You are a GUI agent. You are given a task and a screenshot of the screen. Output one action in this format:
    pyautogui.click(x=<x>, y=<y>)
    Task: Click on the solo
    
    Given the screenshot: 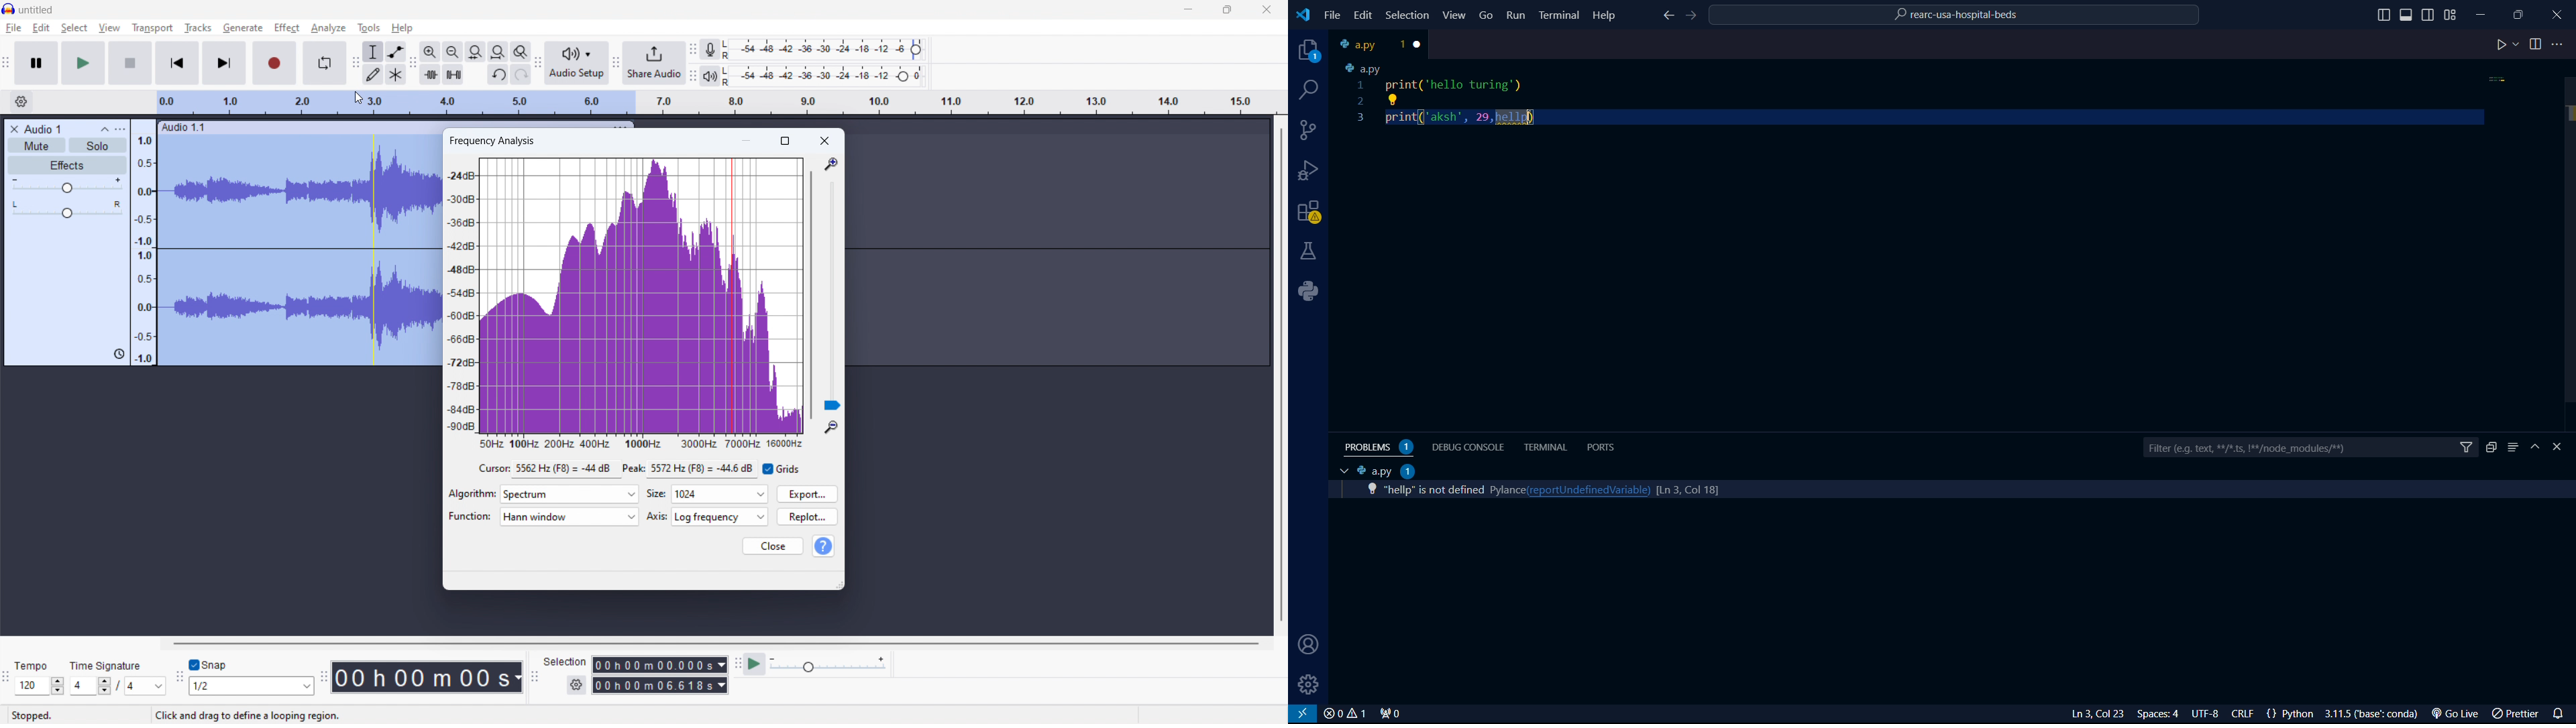 What is the action you would take?
    pyautogui.click(x=98, y=145)
    